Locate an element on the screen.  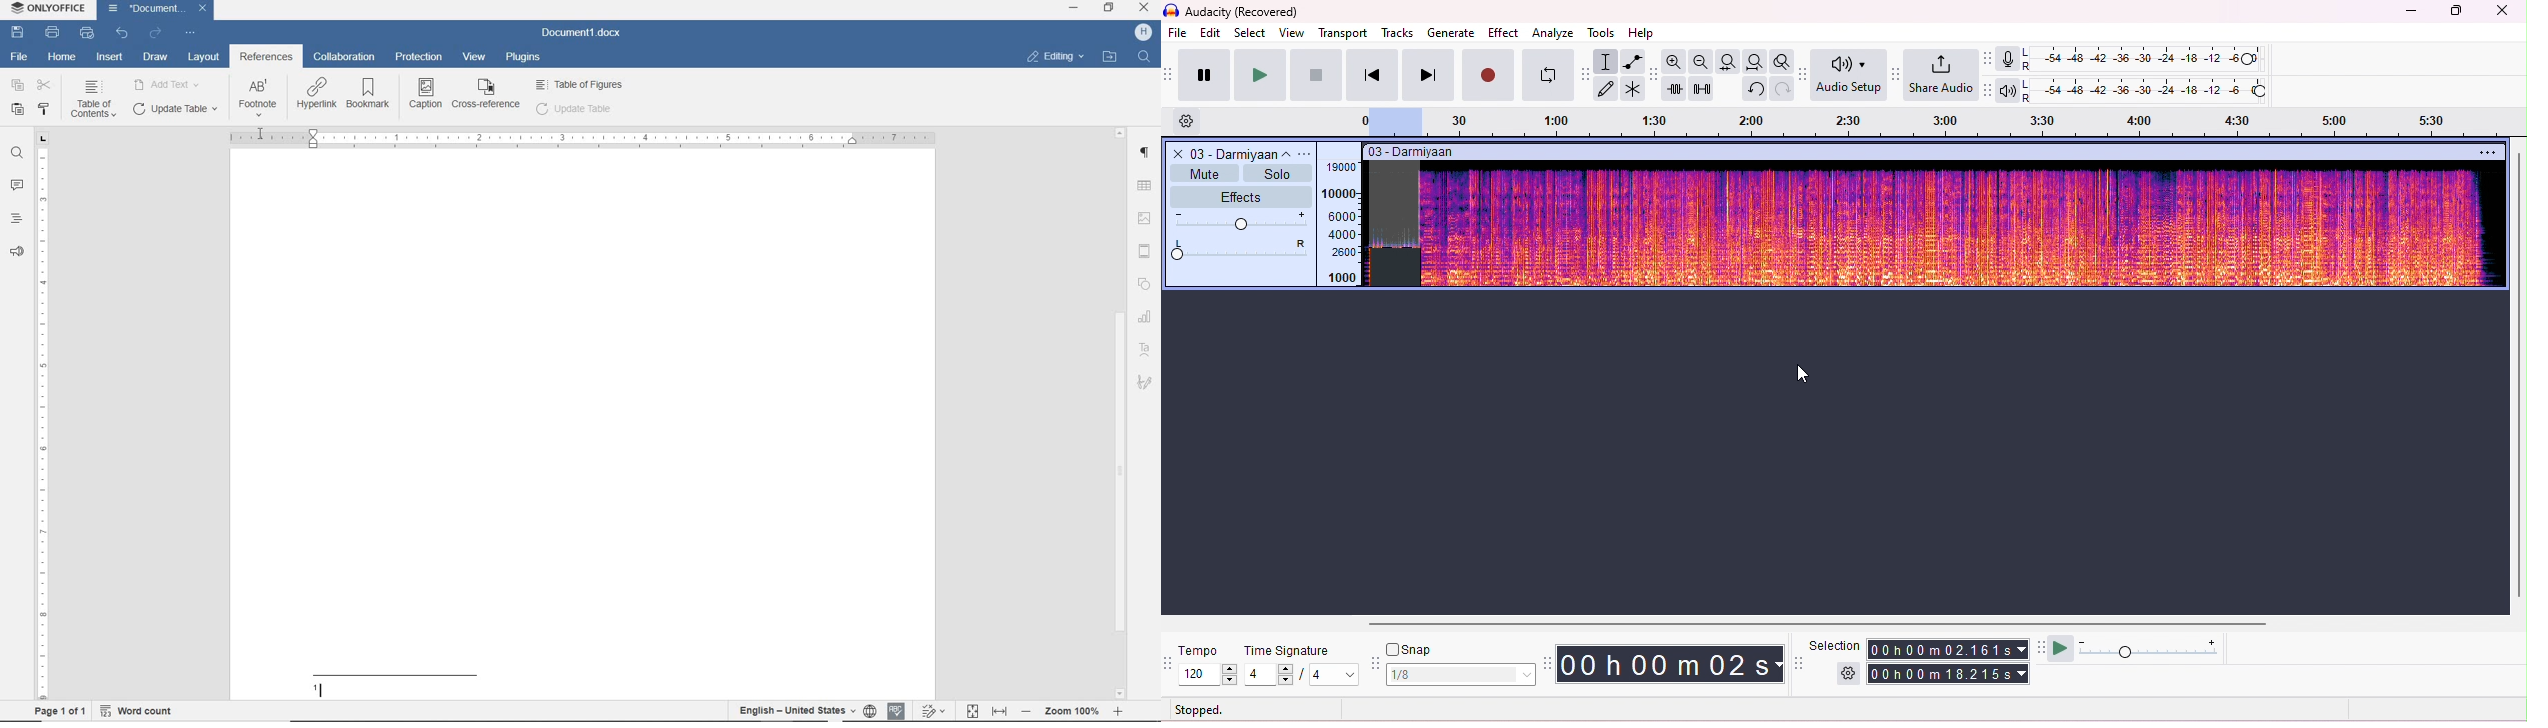
layout is located at coordinates (204, 58).